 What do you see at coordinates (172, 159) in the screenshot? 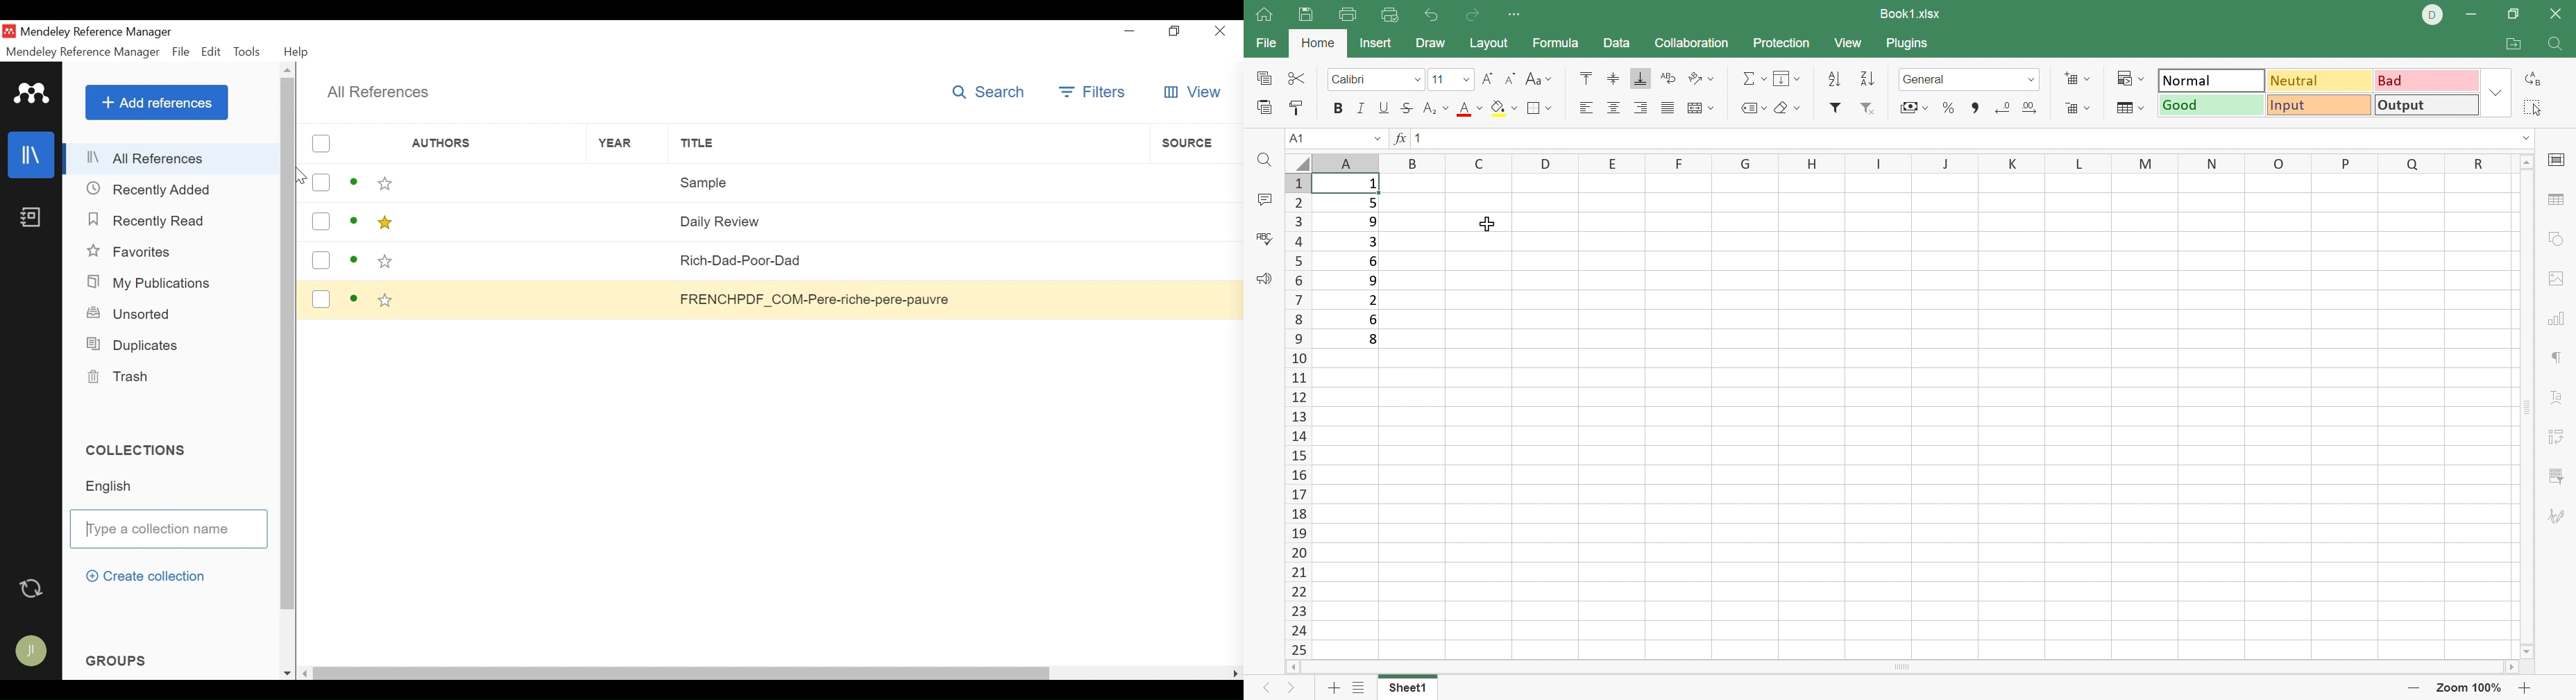
I see `Alll References` at bounding box center [172, 159].